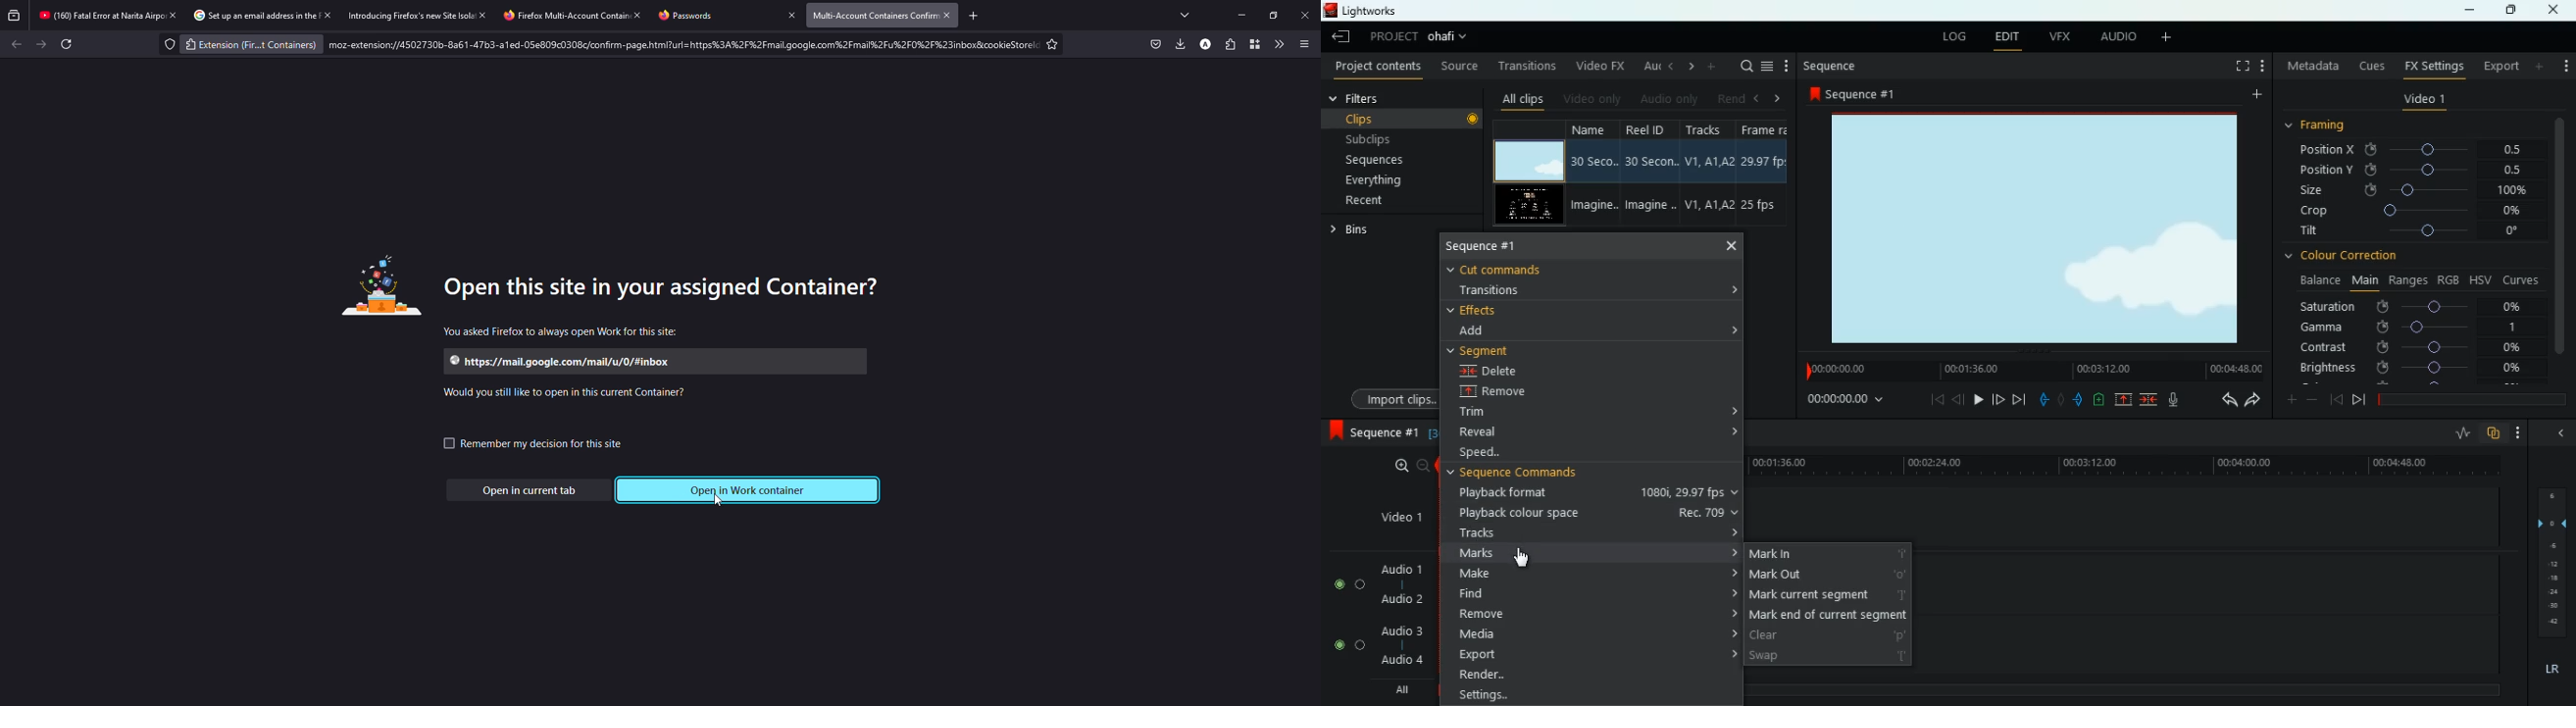 Image resolution: width=2576 pixels, height=728 pixels. I want to click on sequence 1, so click(1373, 432).